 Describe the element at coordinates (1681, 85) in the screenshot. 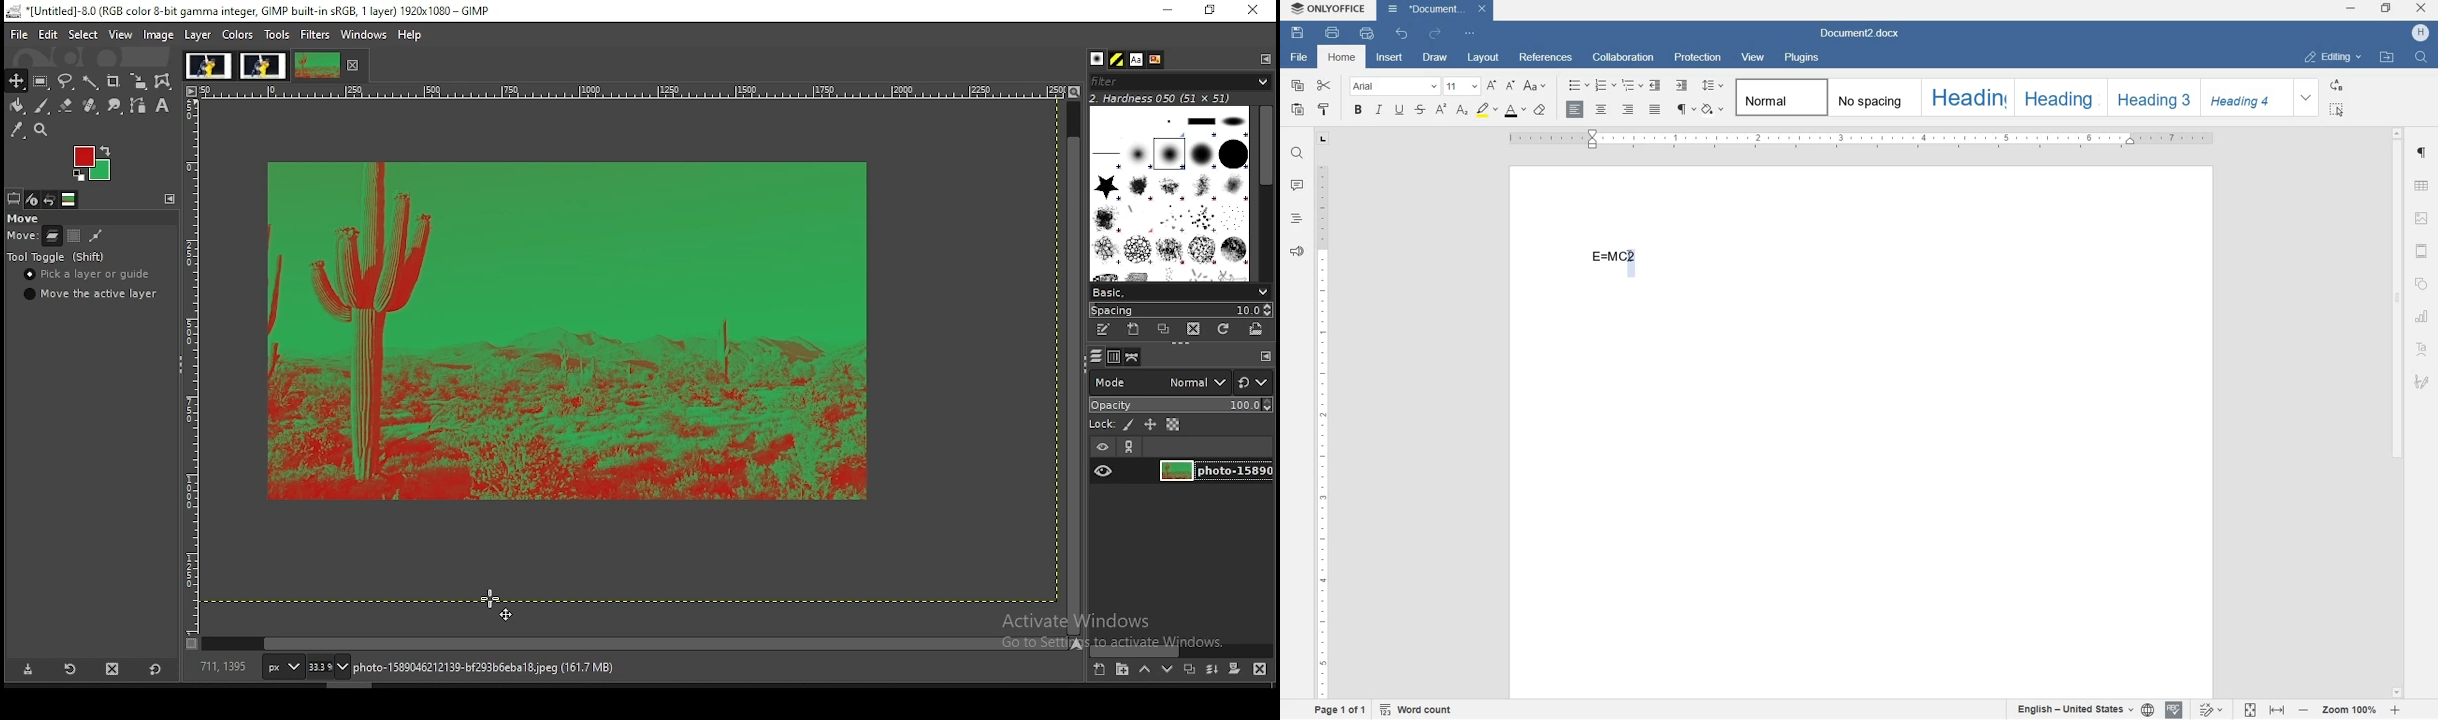

I see `increase indent` at that location.